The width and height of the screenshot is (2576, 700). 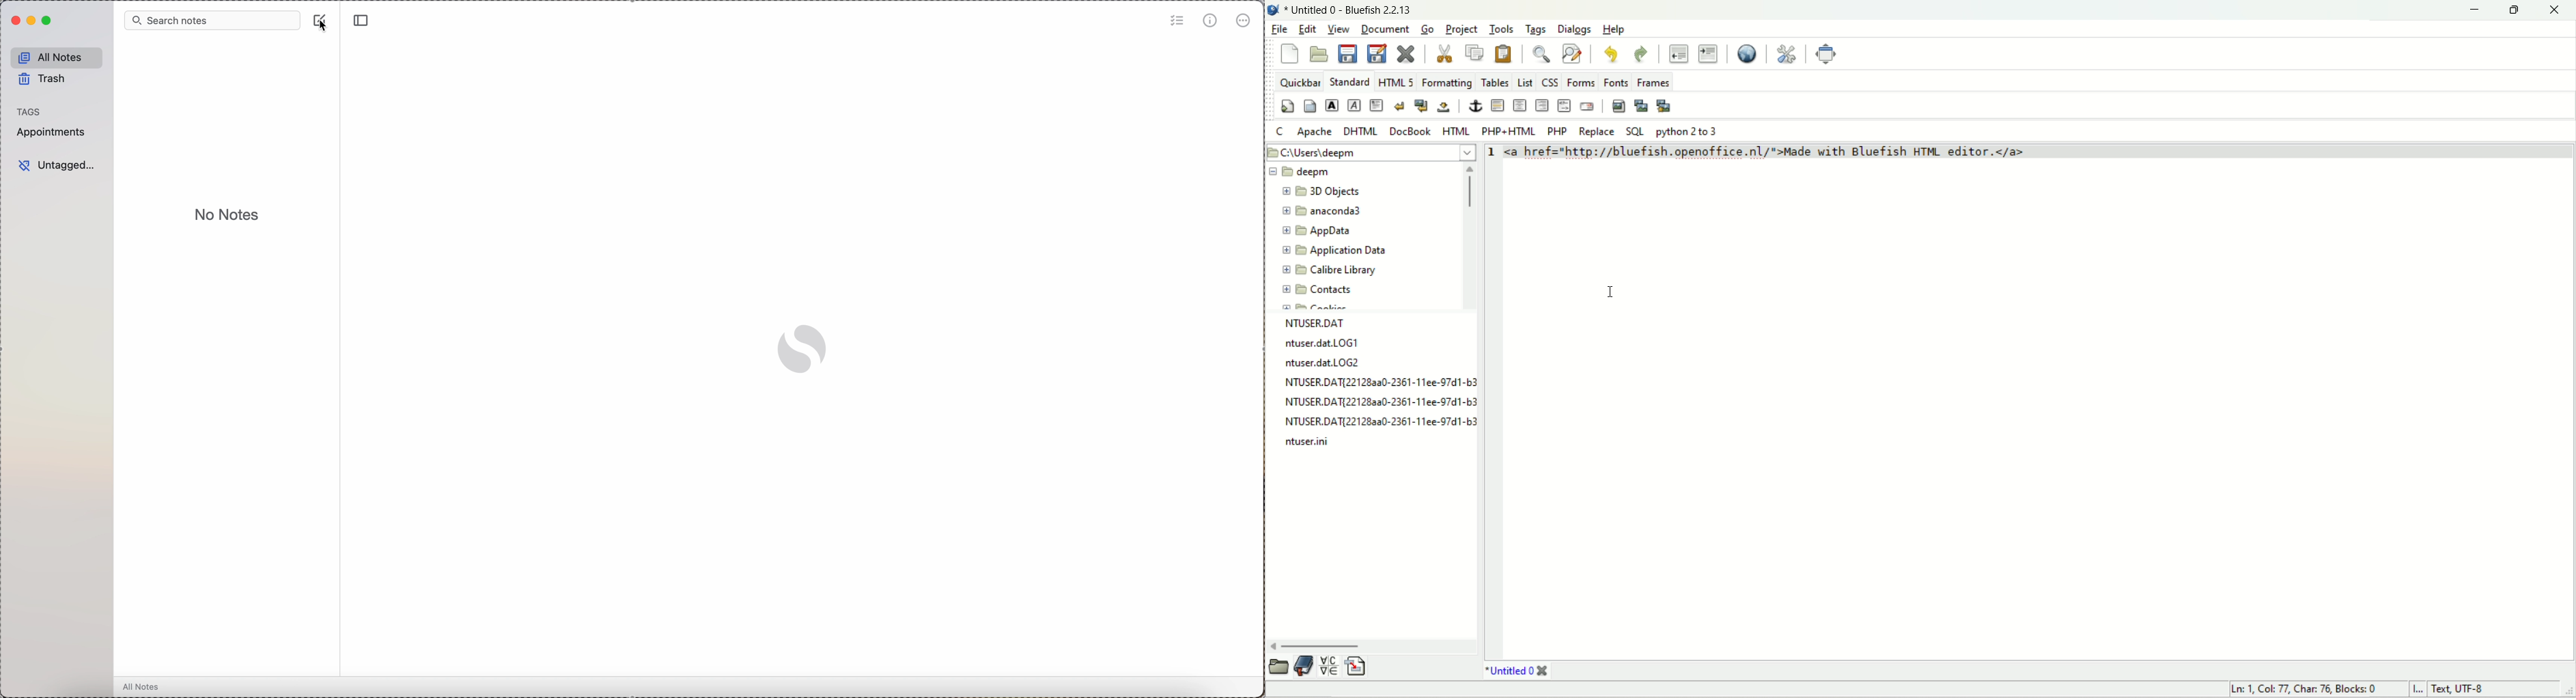 What do you see at coordinates (364, 20) in the screenshot?
I see `toggle side bar` at bounding box center [364, 20].